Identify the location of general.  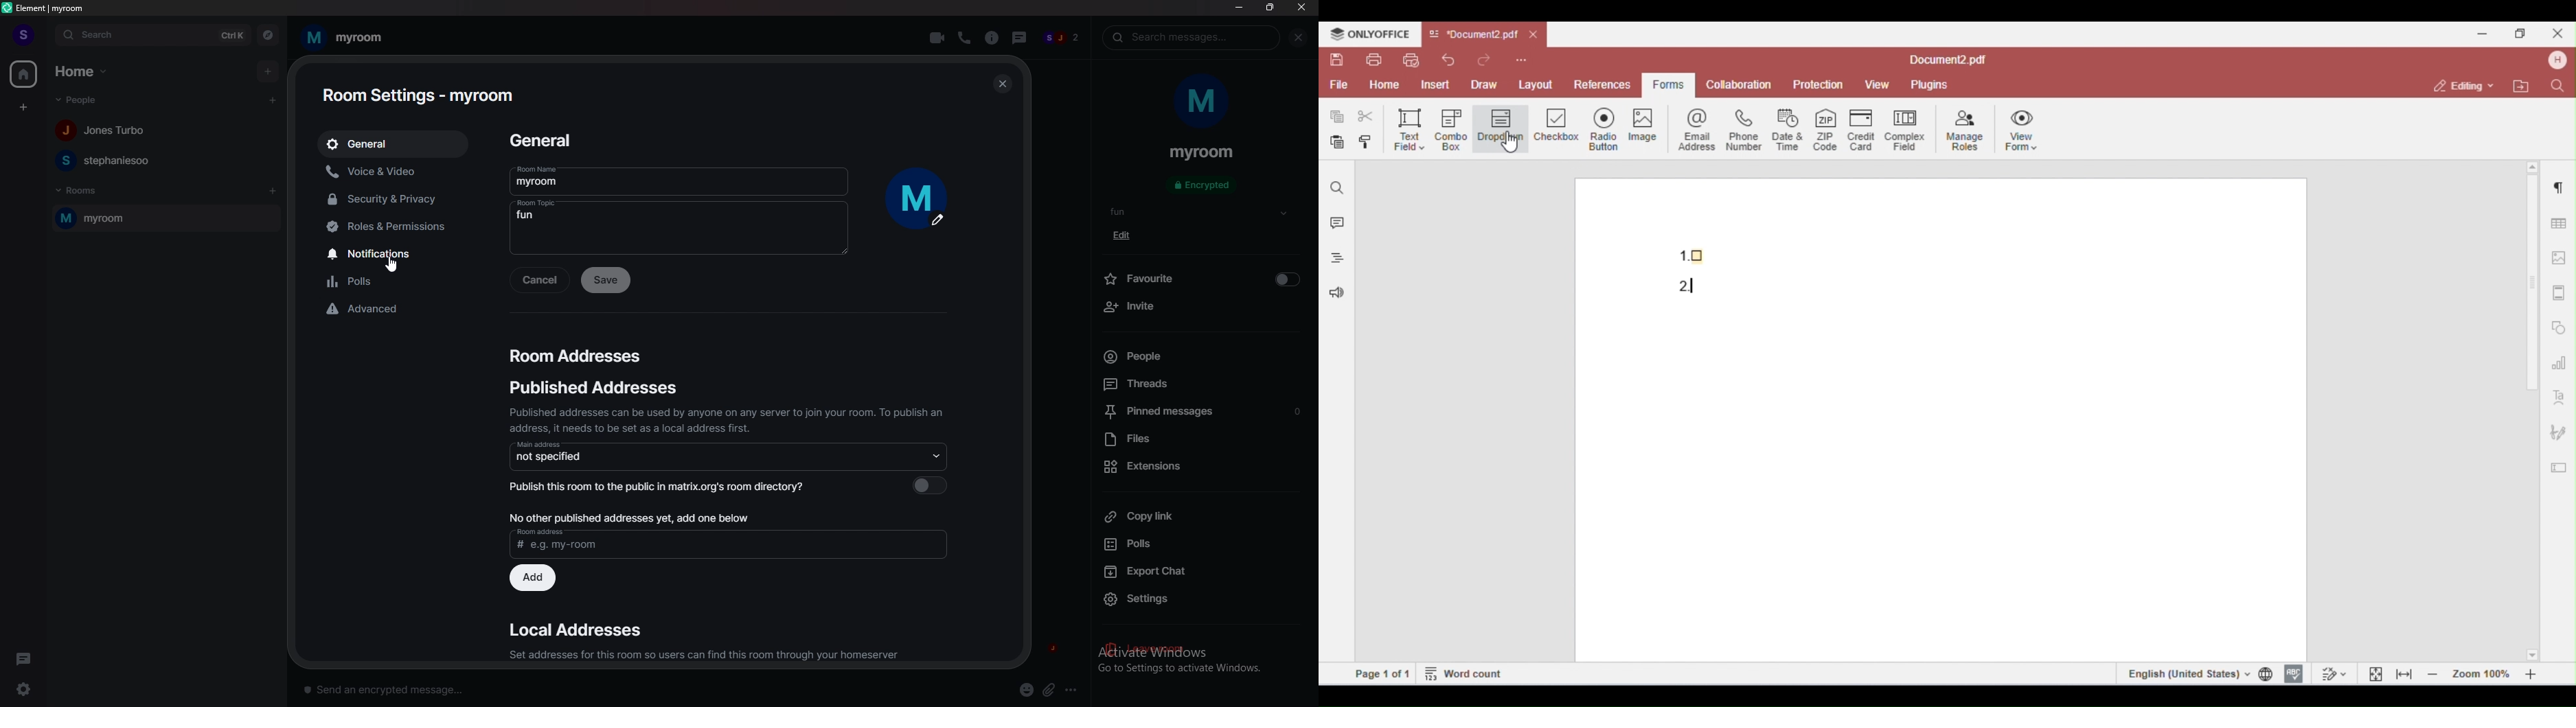
(394, 143).